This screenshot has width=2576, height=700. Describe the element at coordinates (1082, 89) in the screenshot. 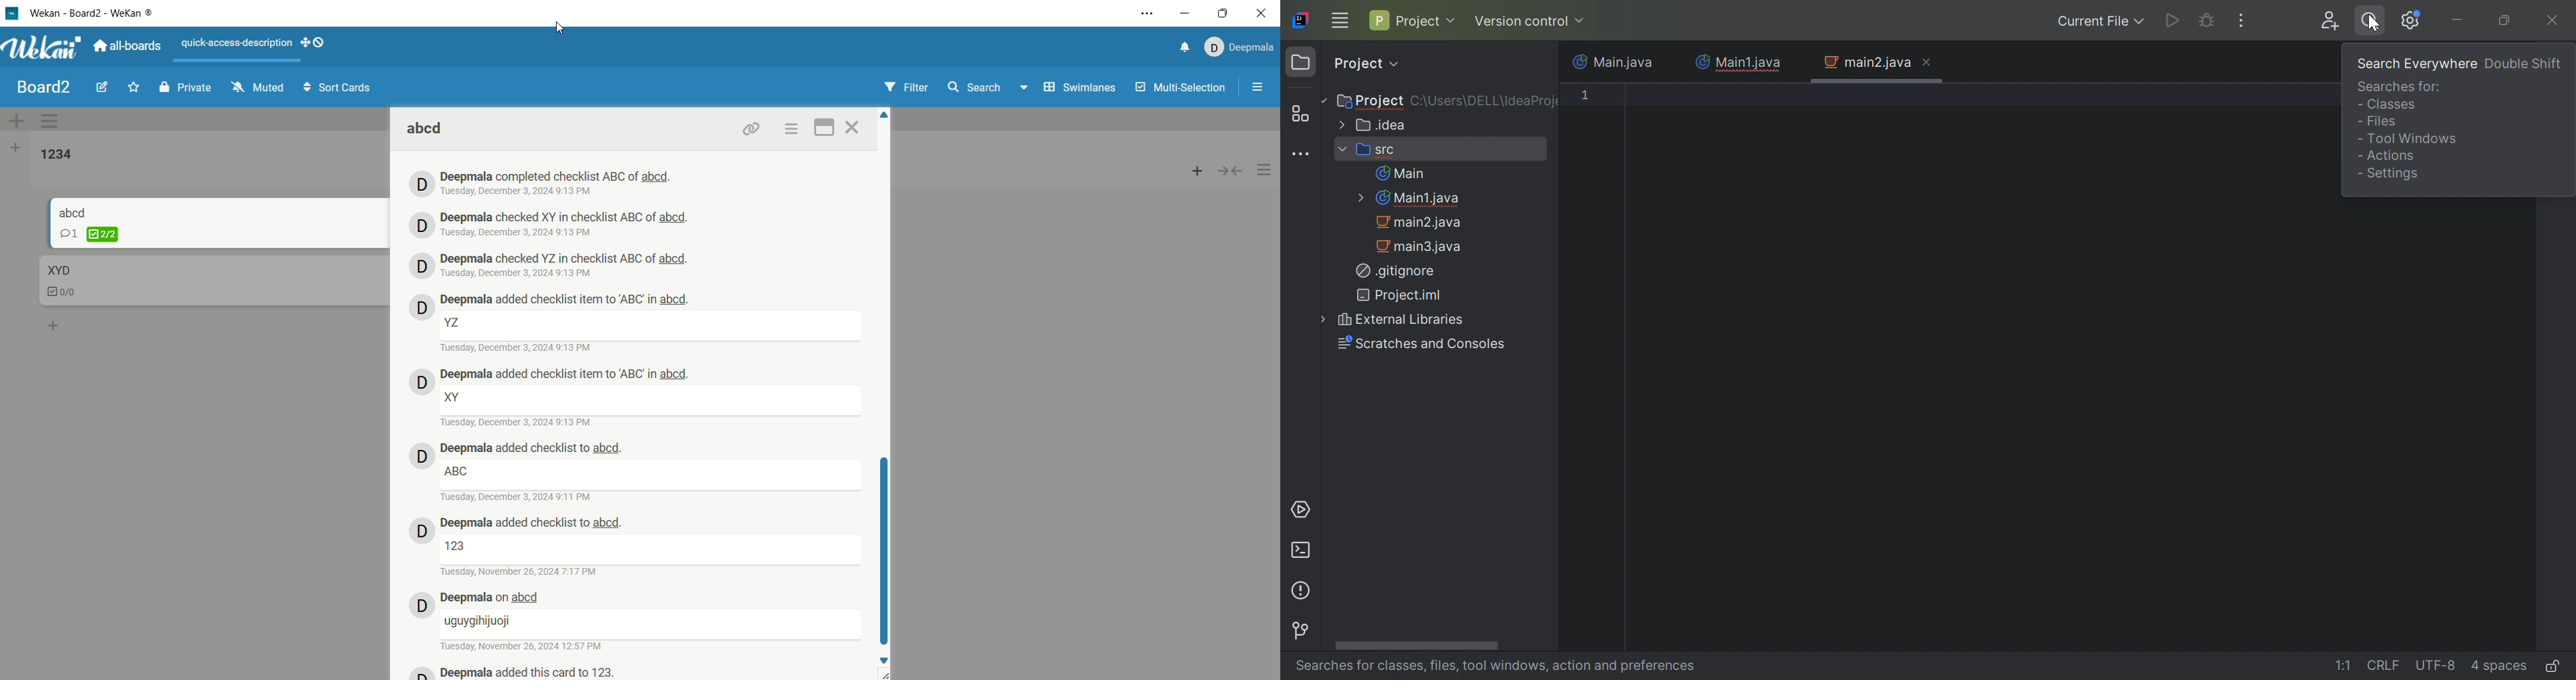

I see `swimlanes` at that location.